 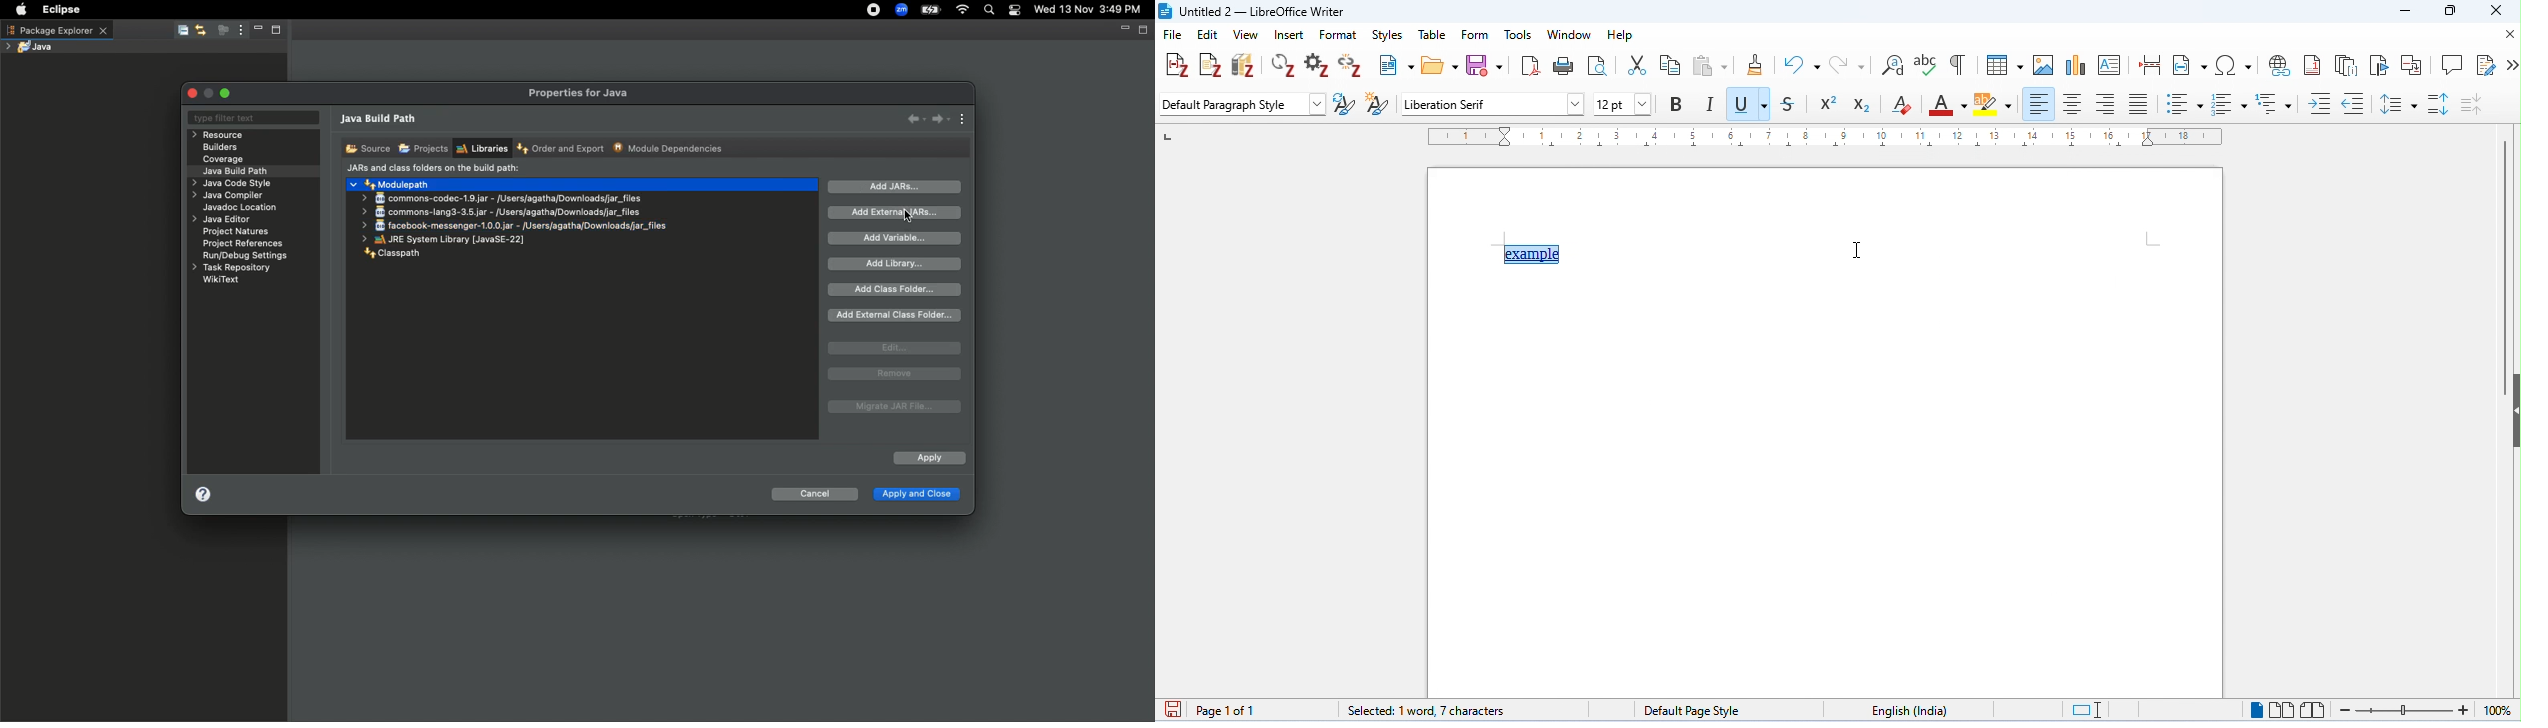 I want to click on multipage view, so click(x=2280, y=709).